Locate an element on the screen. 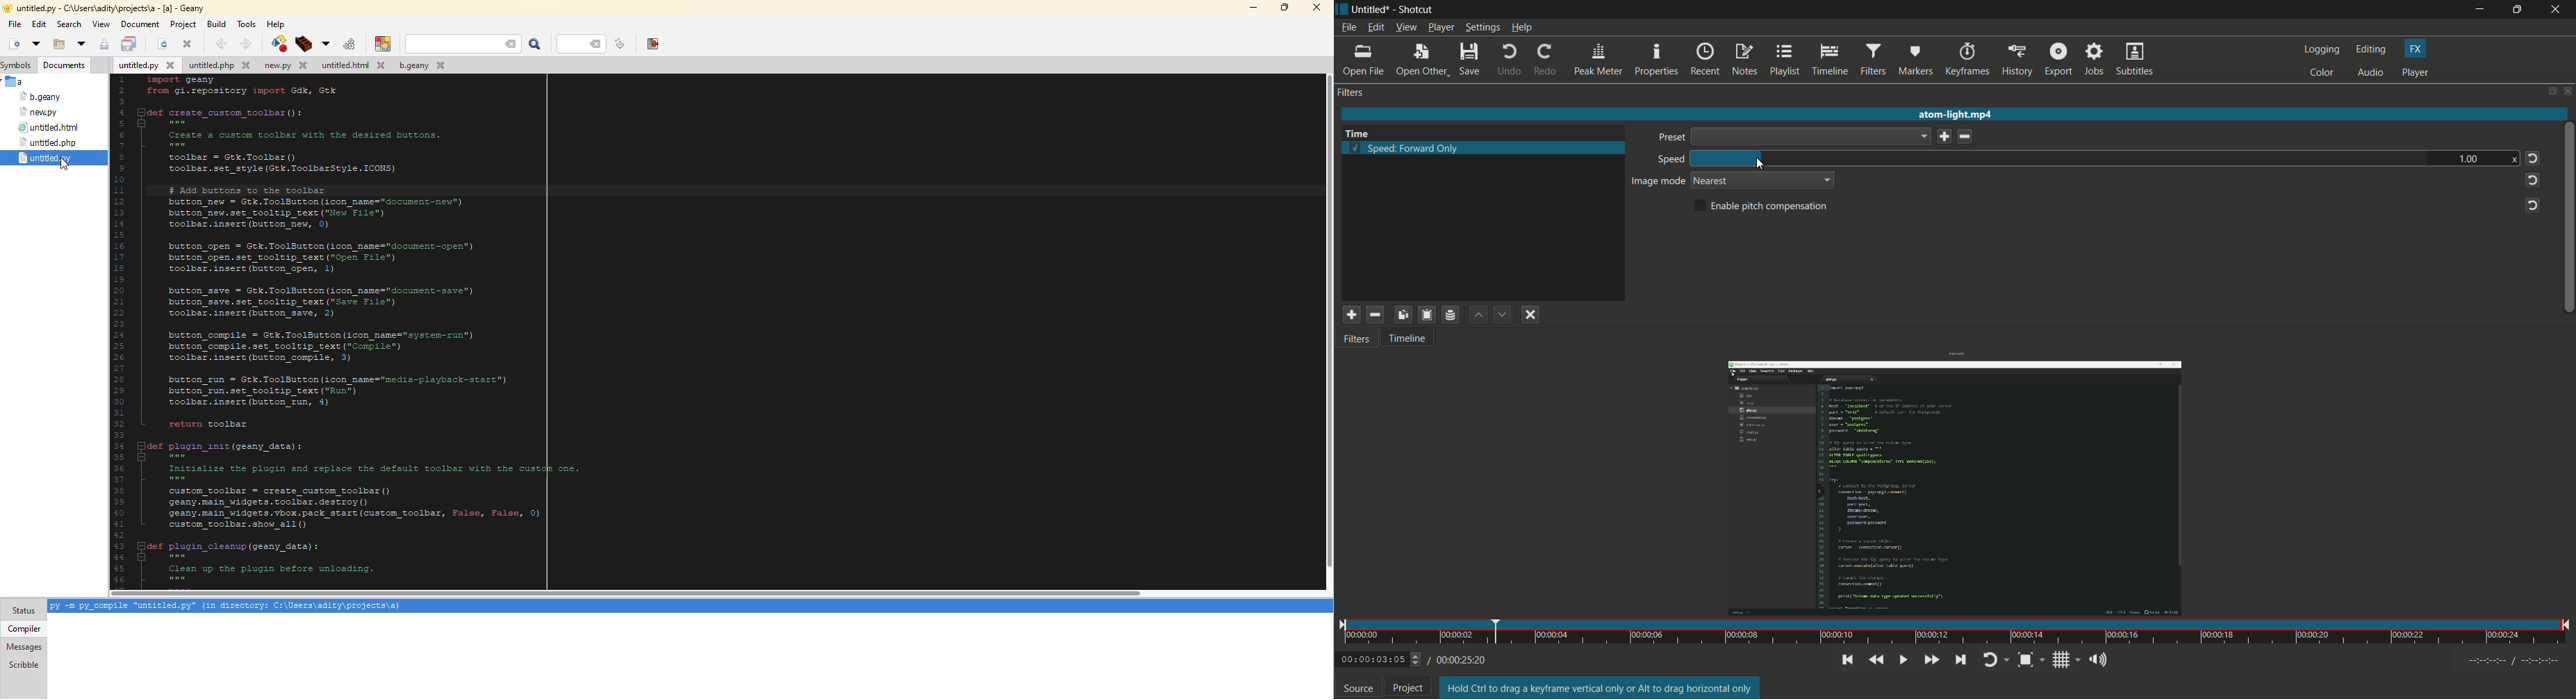 The width and height of the screenshot is (2576, 700). skip to the next point is located at coordinates (1961, 660).